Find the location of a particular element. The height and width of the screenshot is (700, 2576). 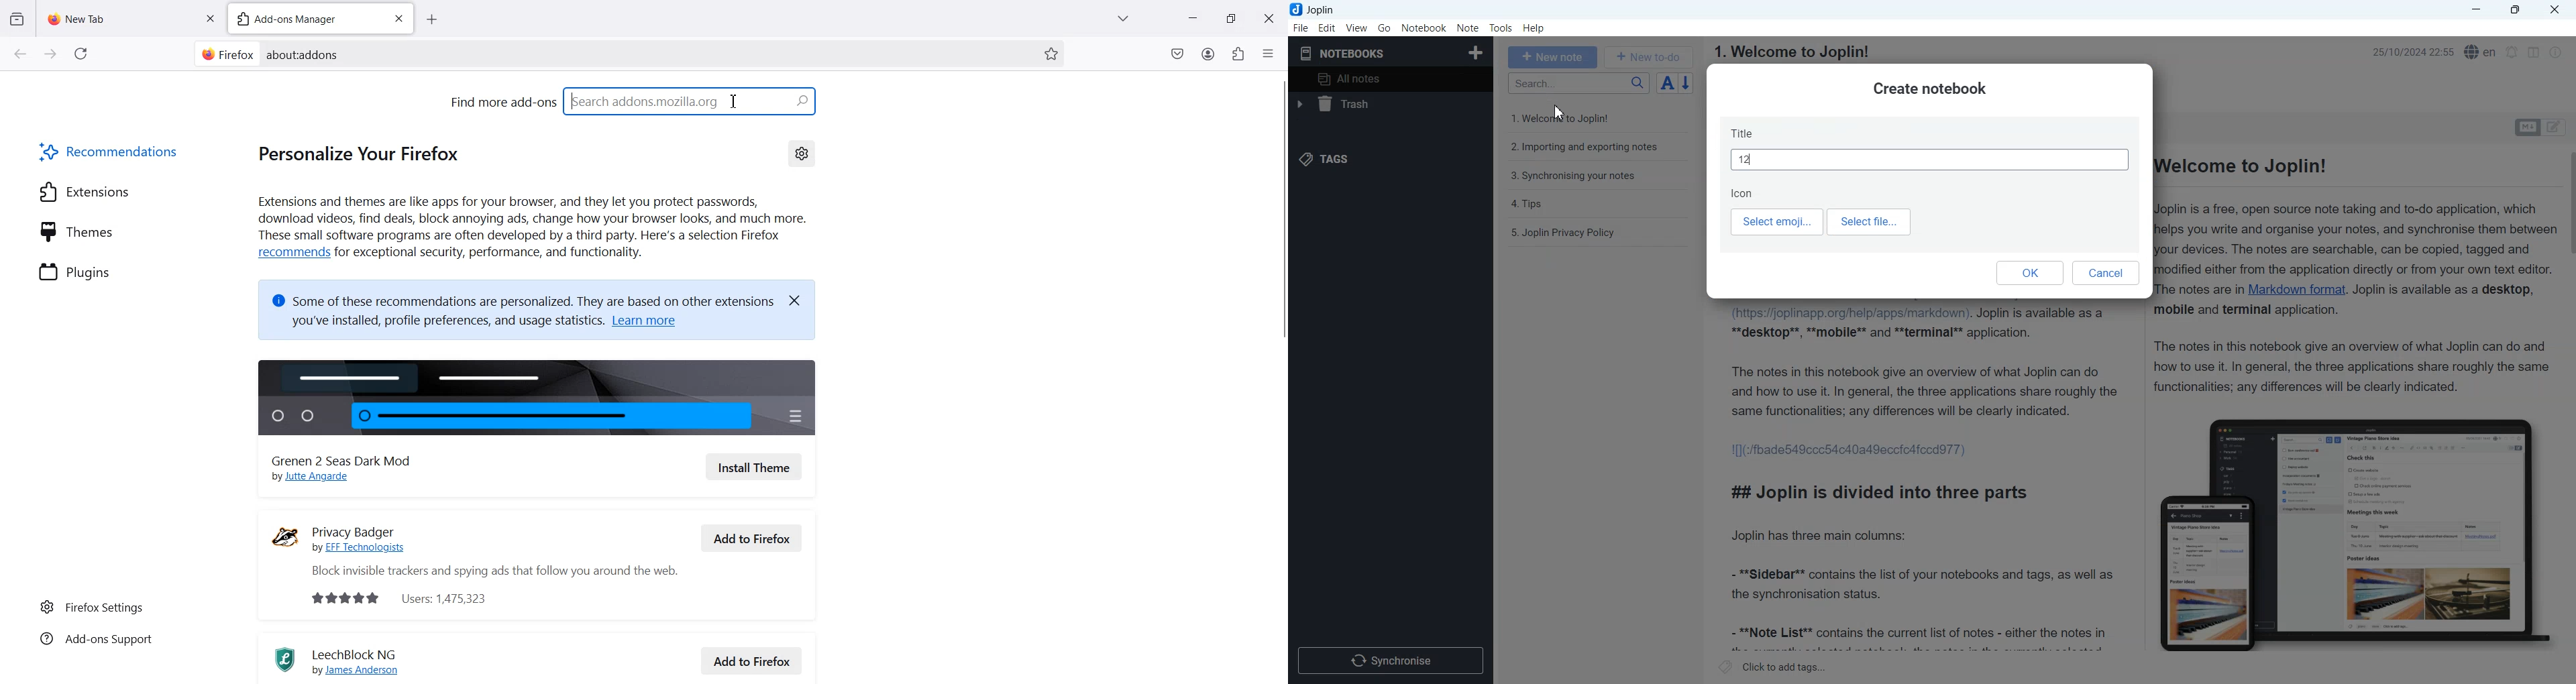

Set timer is located at coordinates (2512, 52).